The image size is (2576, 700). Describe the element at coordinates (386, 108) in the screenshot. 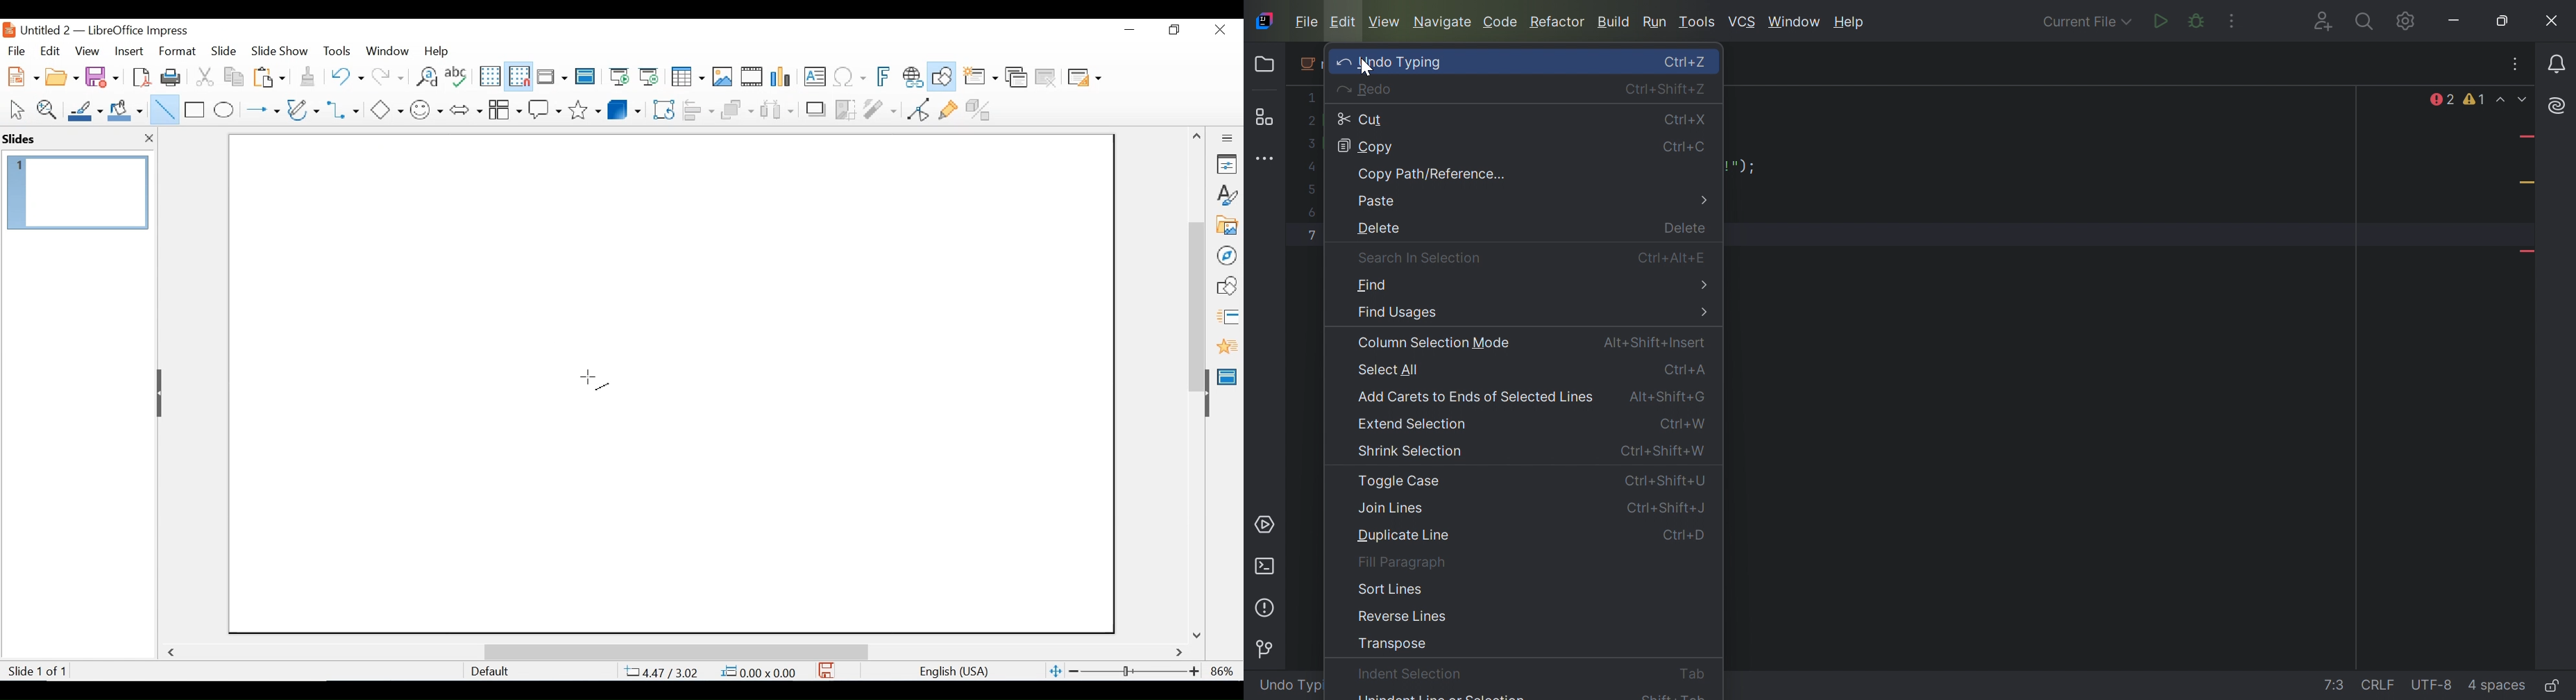

I see `Basic Shapes` at that location.